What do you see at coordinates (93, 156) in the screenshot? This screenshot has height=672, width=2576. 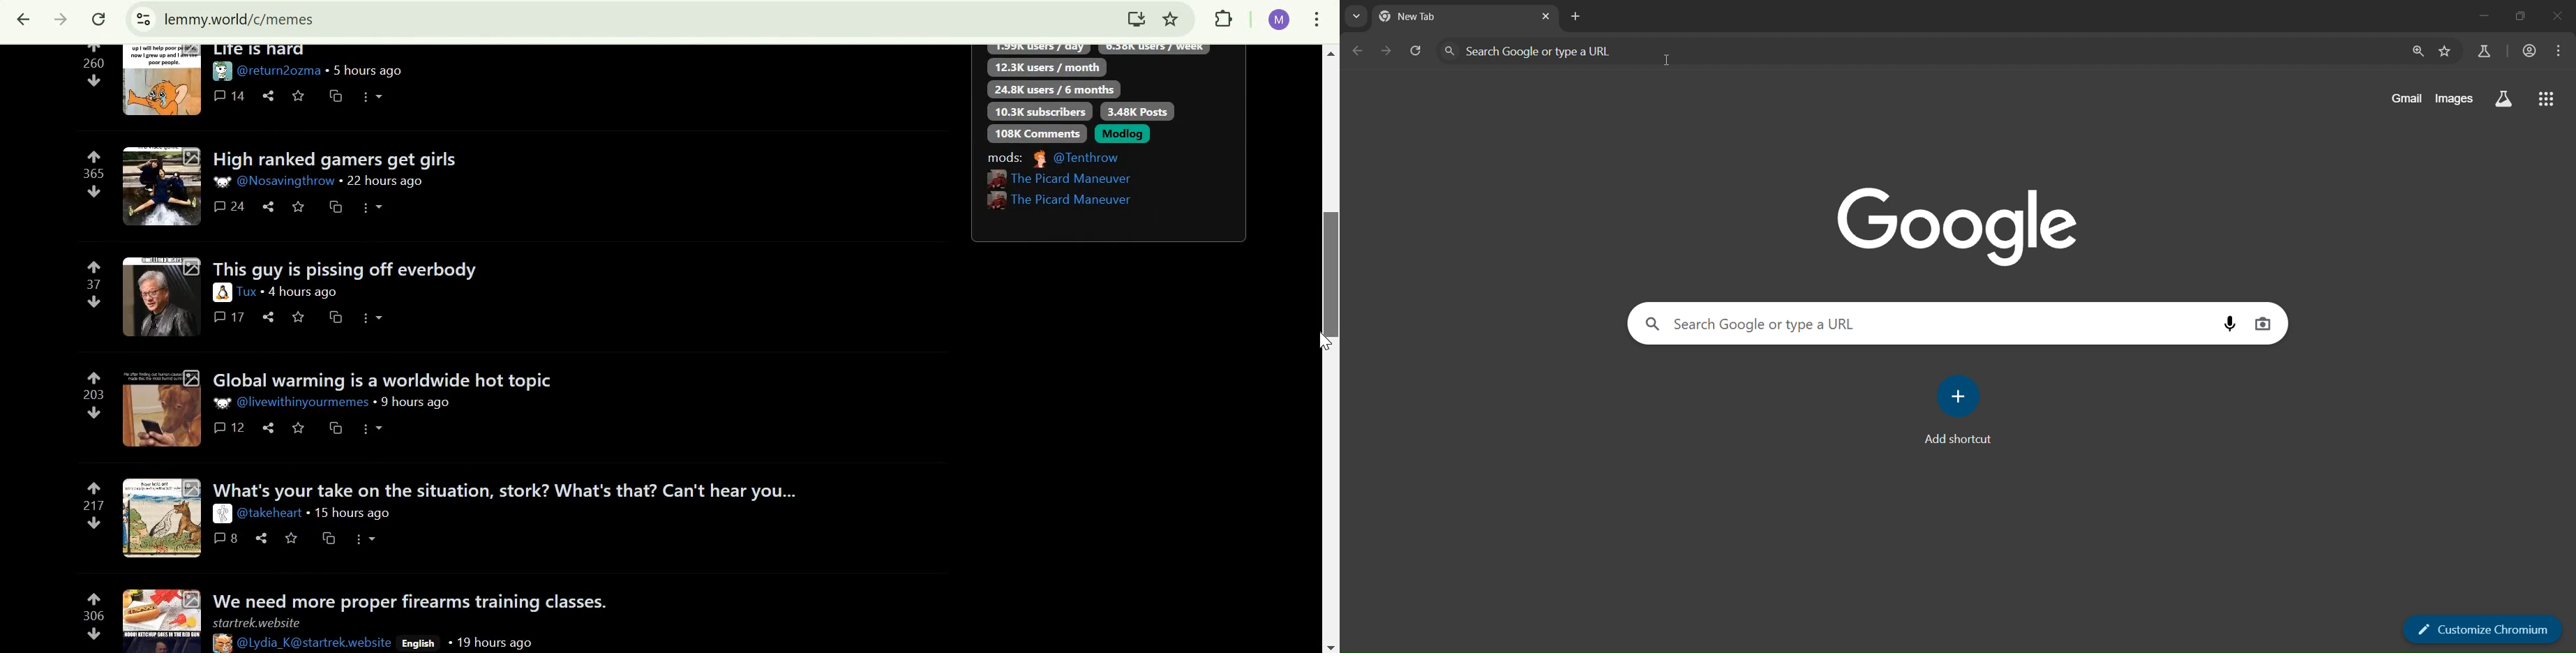 I see `upvote` at bounding box center [93, 156].